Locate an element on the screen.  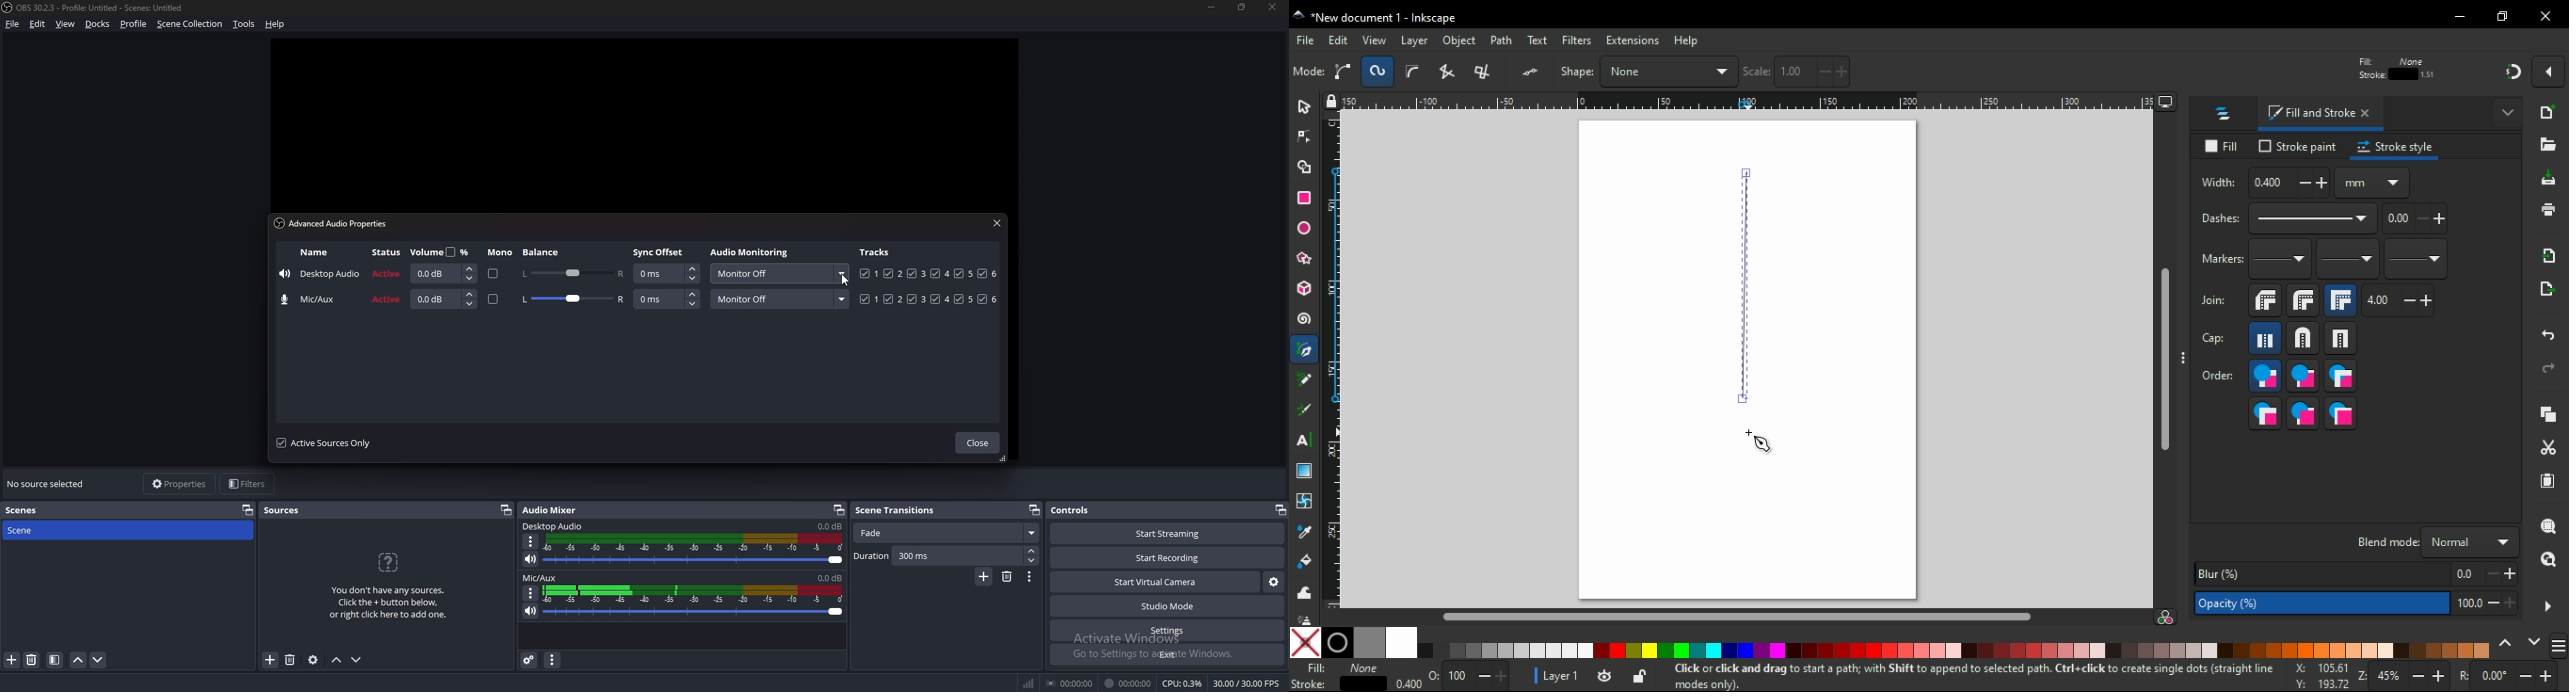
bevel is located at coordinates (2266, 301).